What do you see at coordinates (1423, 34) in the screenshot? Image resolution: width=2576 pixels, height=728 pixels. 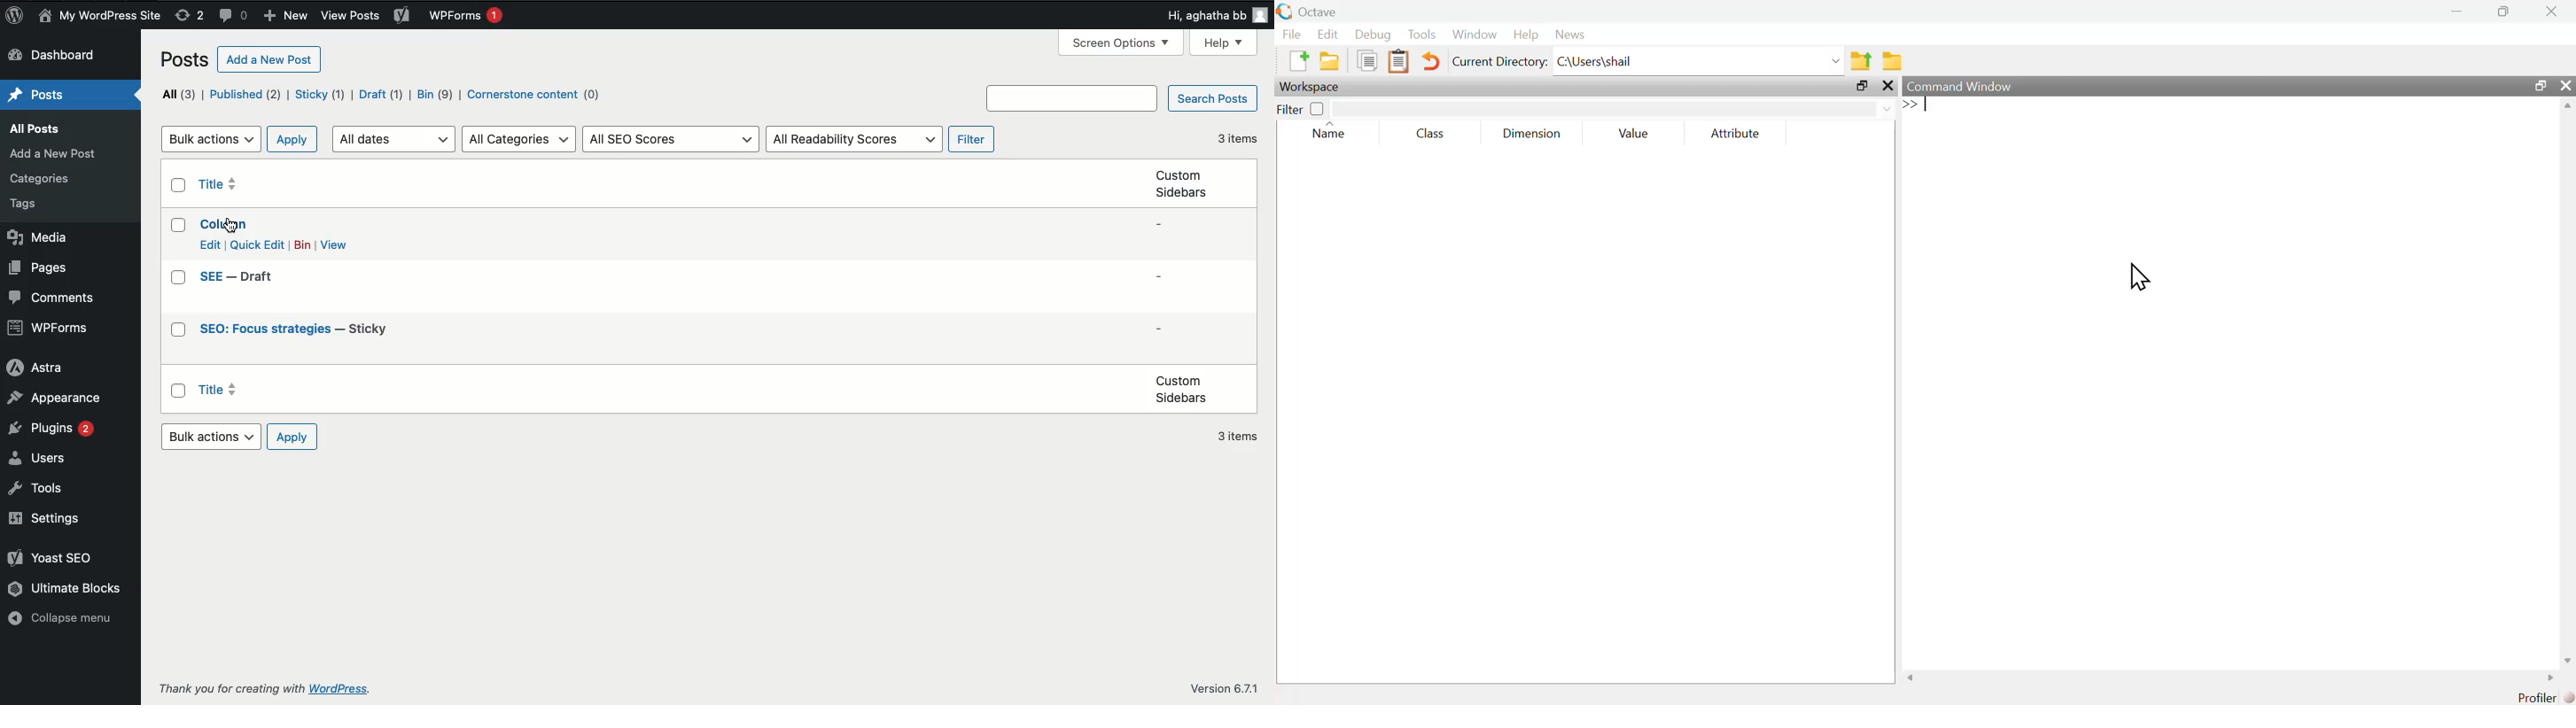 I see `Tools` at bounding box center [1423, 34].